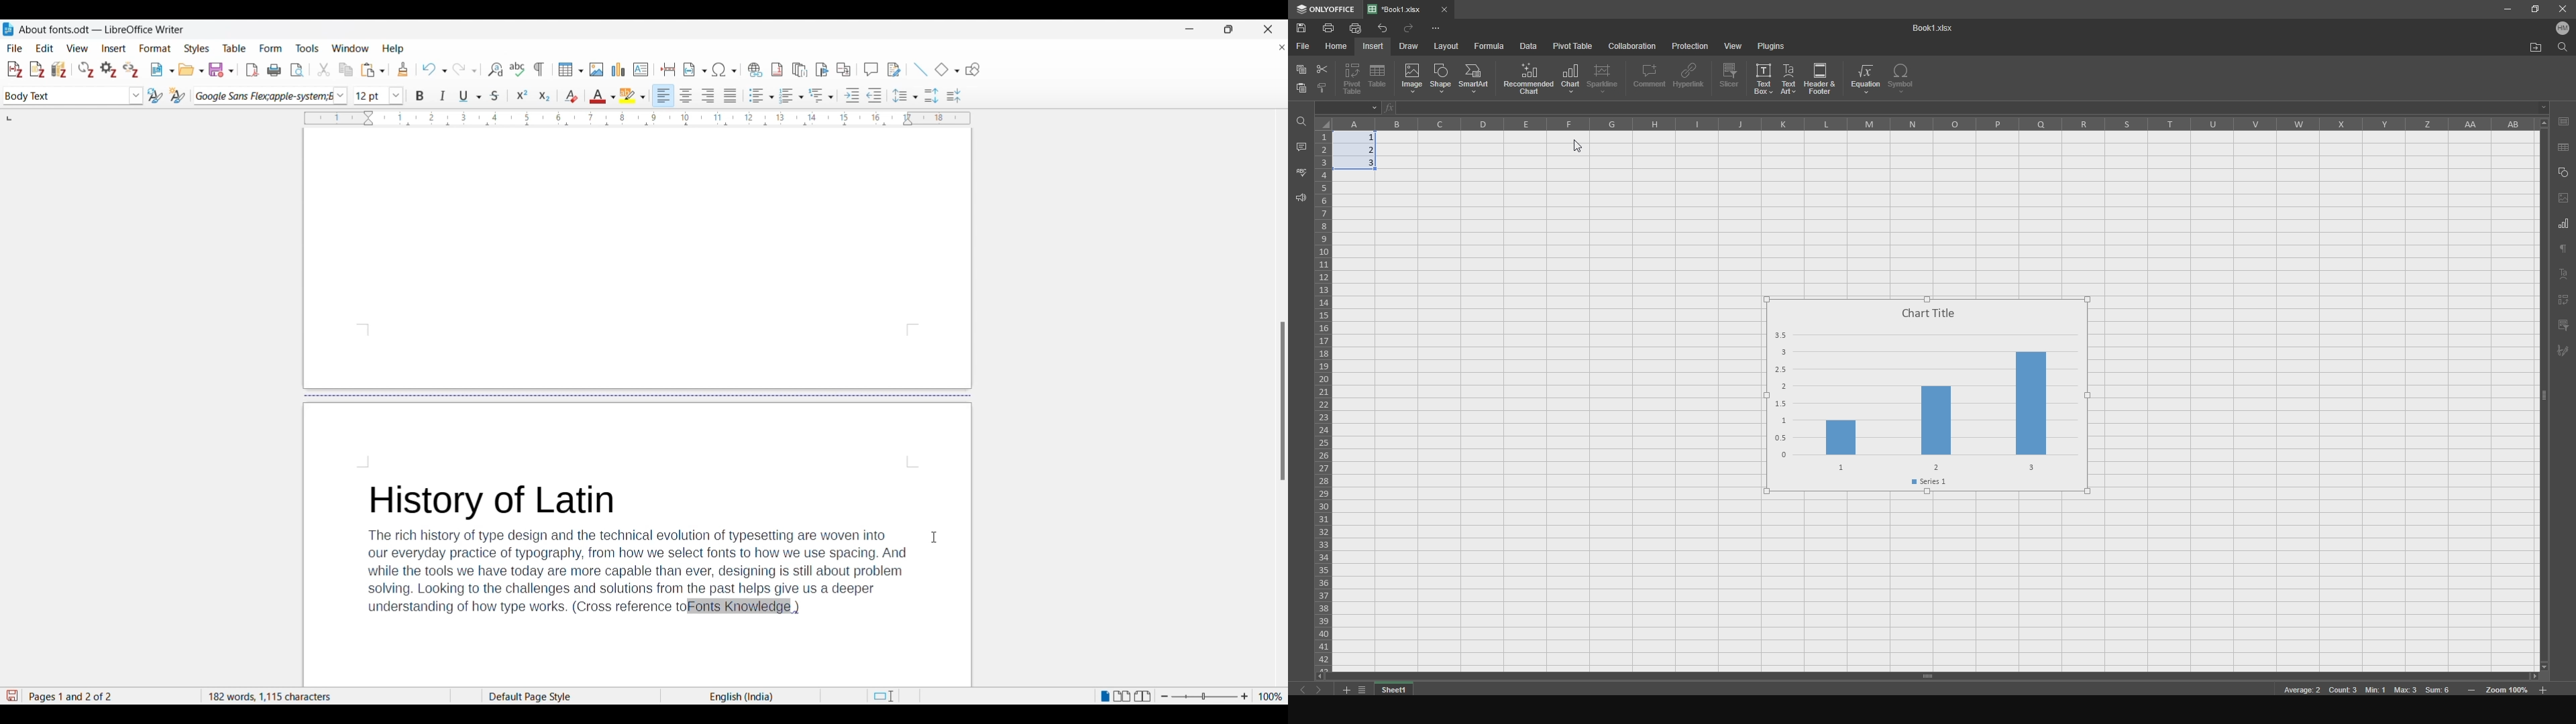 The width and height of the screenshot is (2576, 728). What do you see at coordinates (776, 70) in the screenshot?
I see `Insert footnote` at bounding box center [776, 70].